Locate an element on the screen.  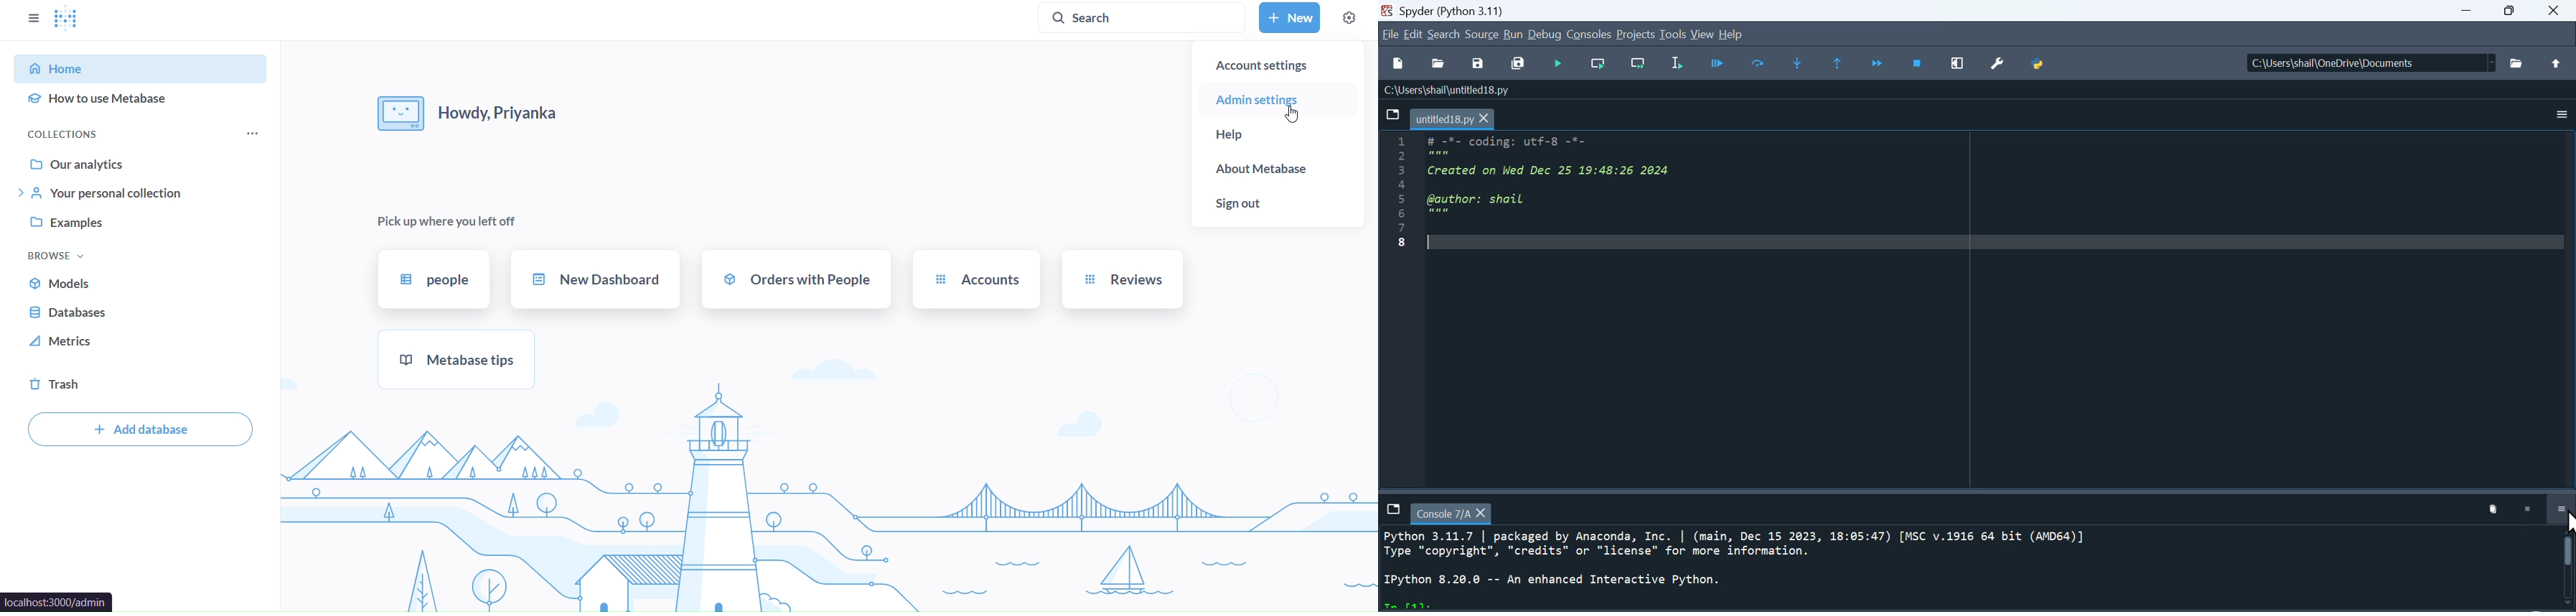
python path manager is located at coordinates (2038, 62).